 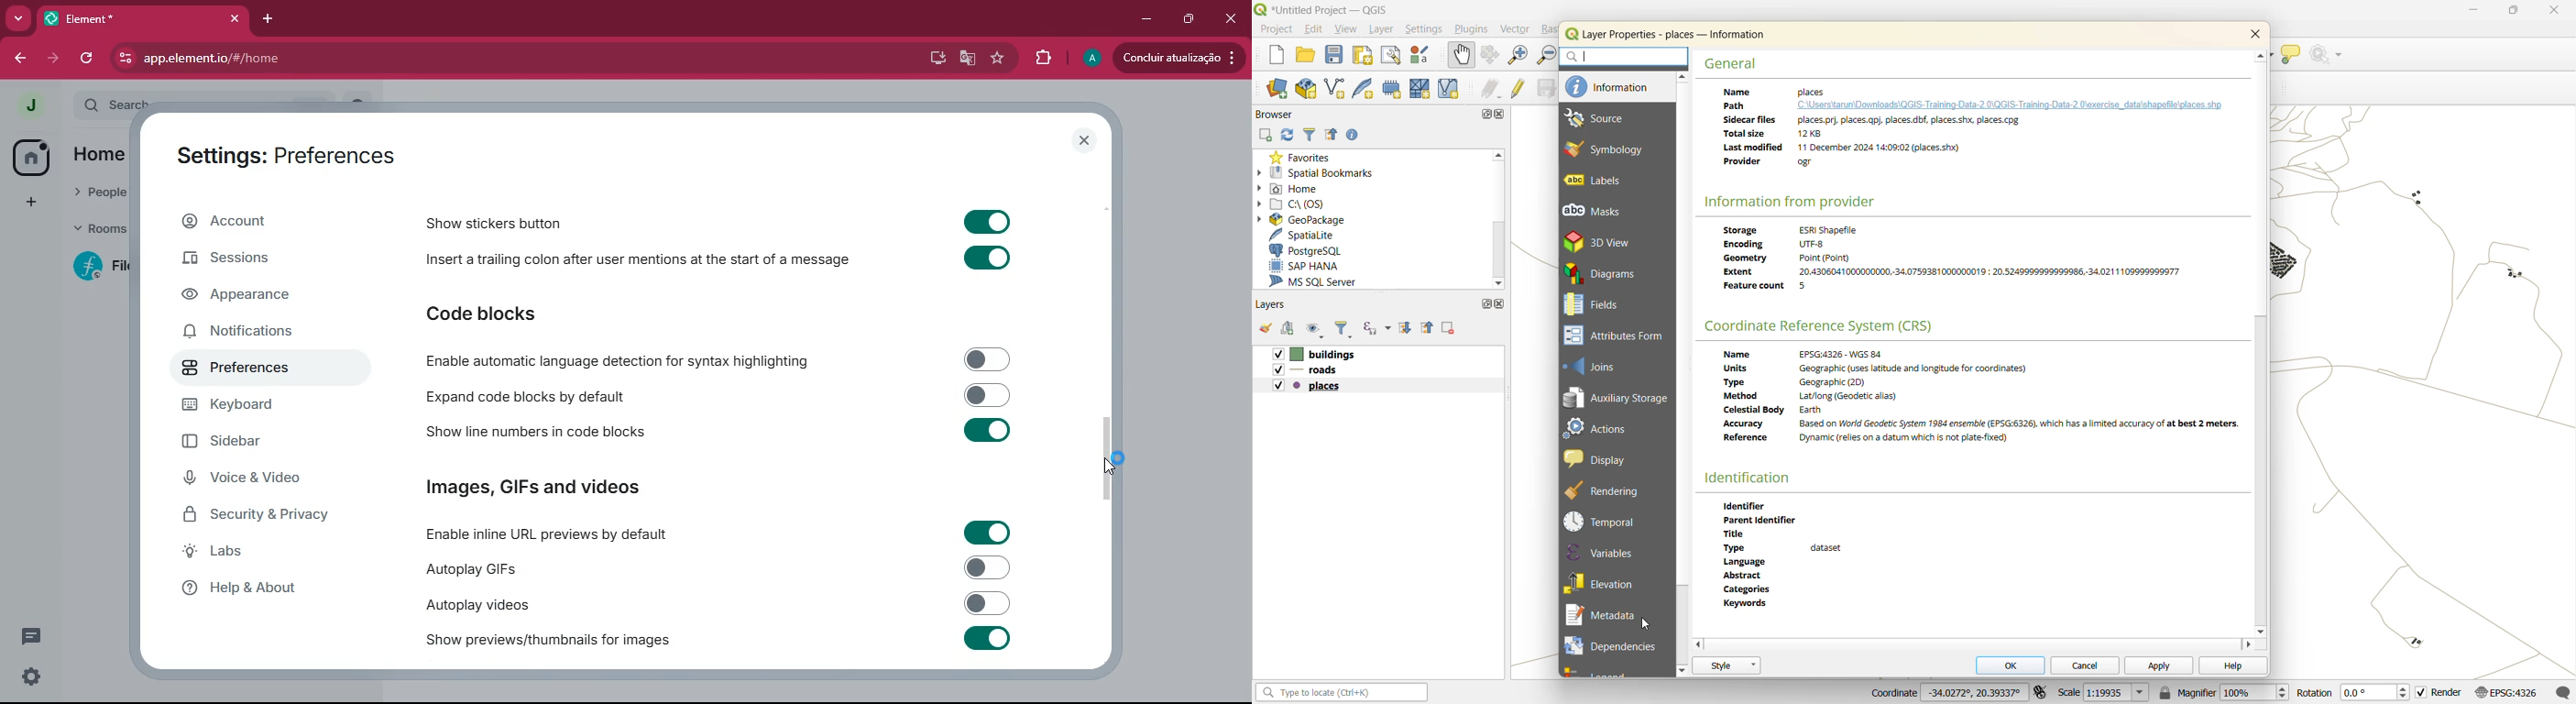 I want to click on Help & About, so click(x=264, y=587).